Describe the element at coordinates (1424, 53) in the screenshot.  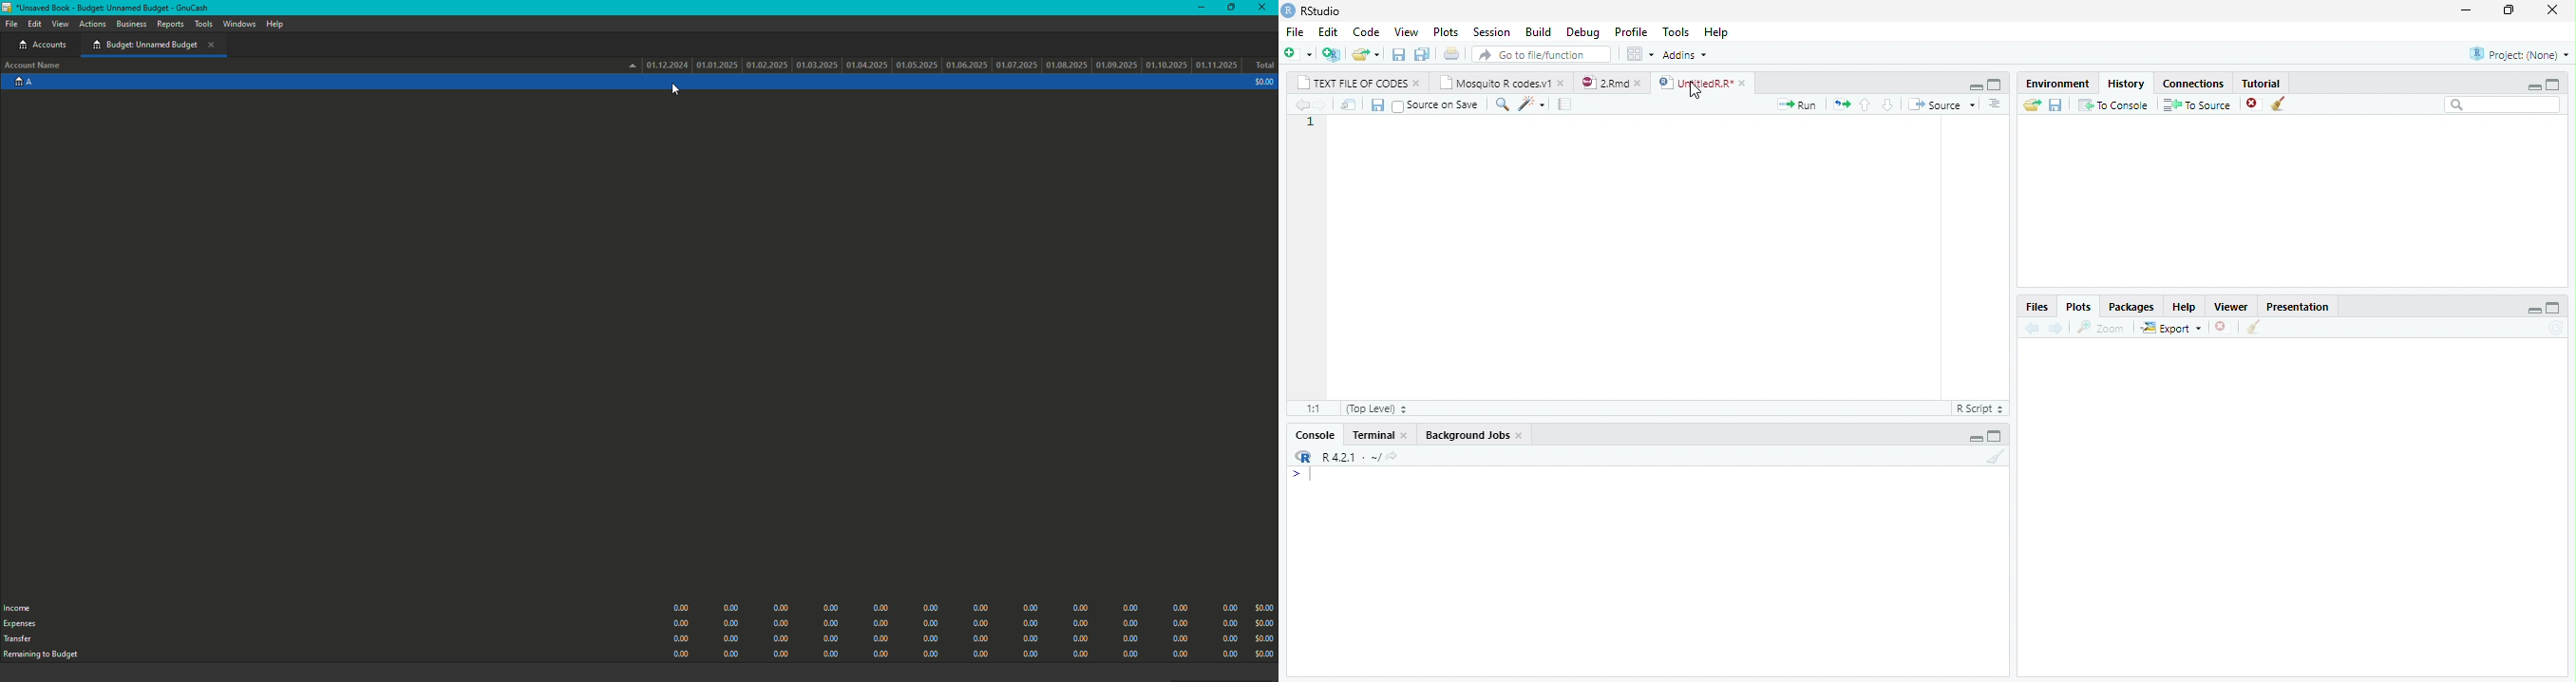
I see `save all document` at that location.